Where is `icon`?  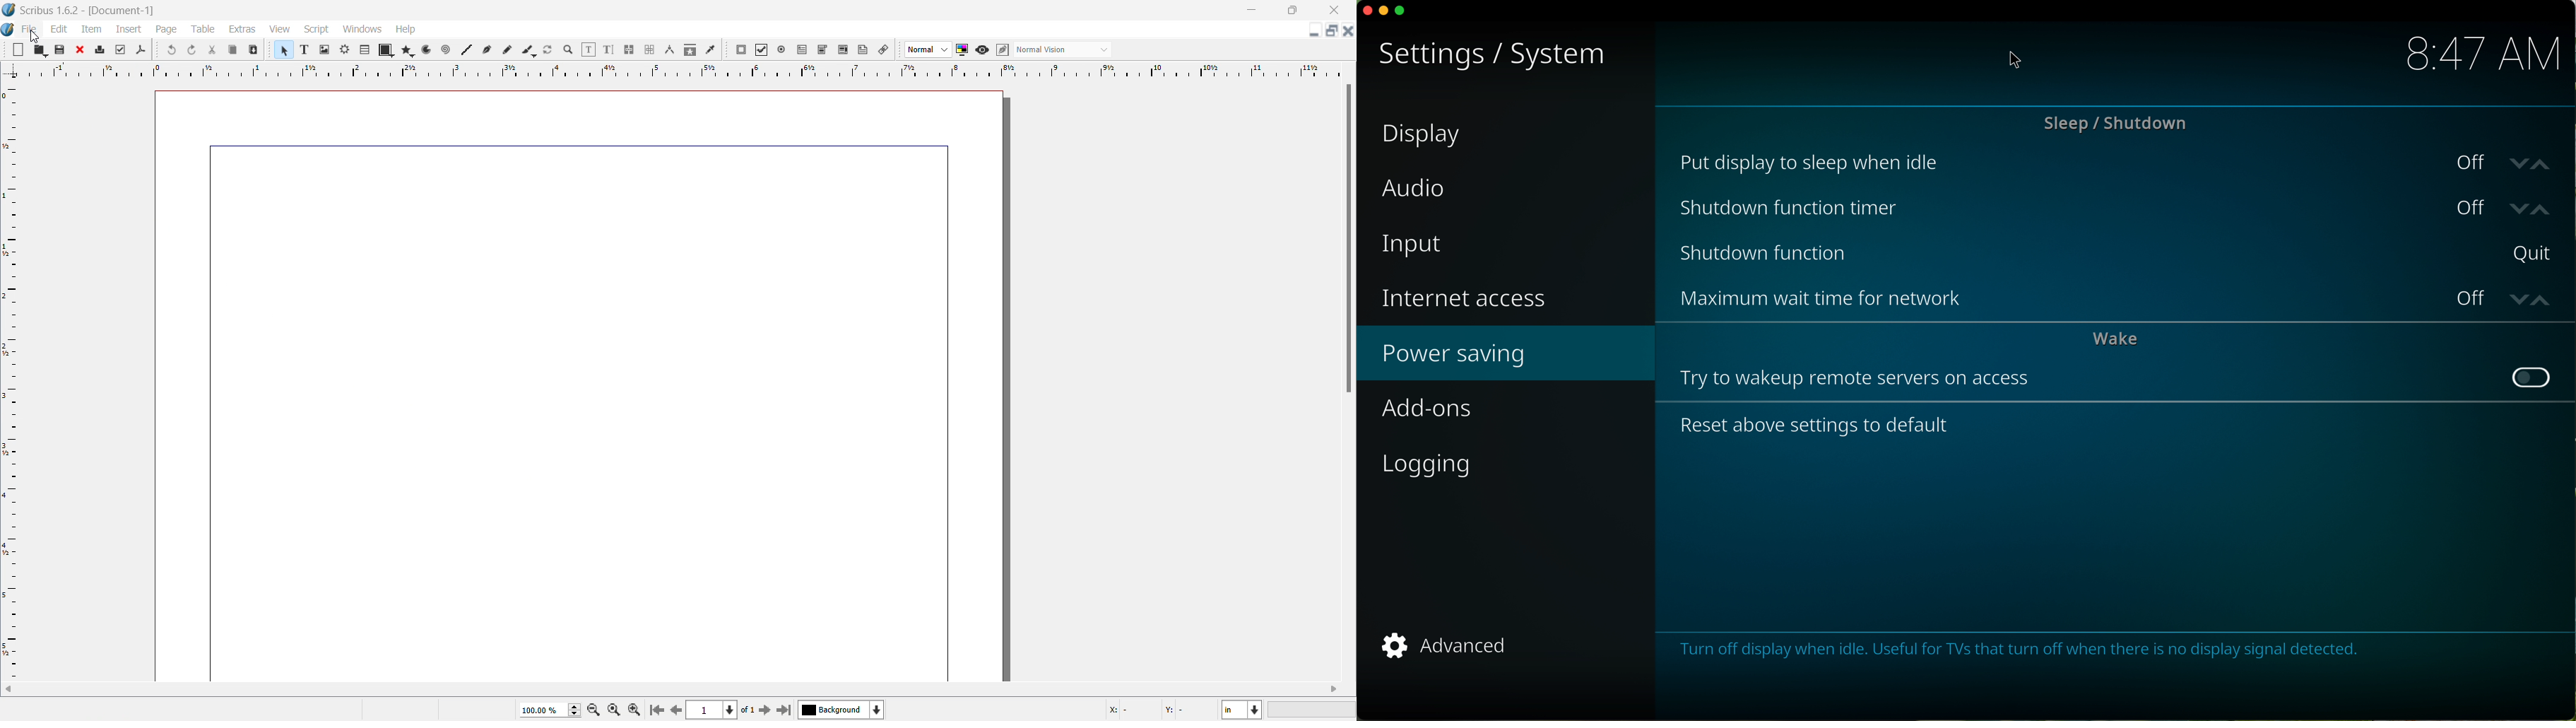
icon is located at coordinates (366, 50).